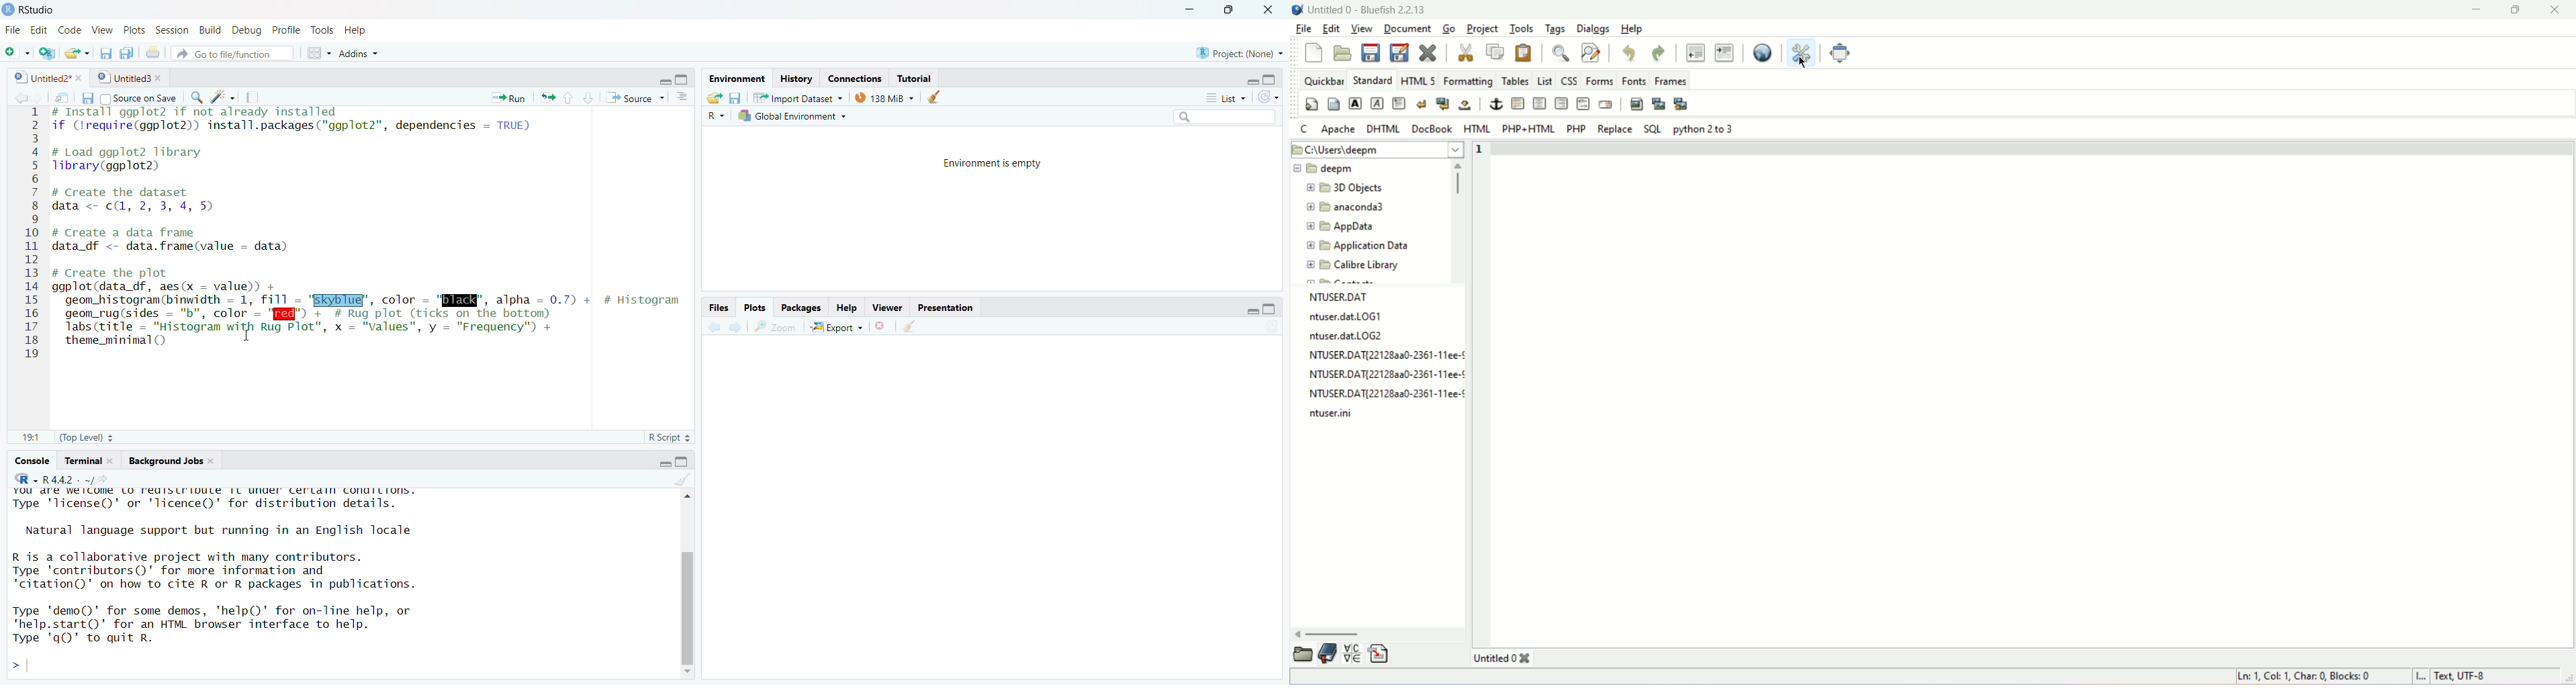  Describe the element at coordinates (796, 307) in the screenshot. I see `Packages` at that location.